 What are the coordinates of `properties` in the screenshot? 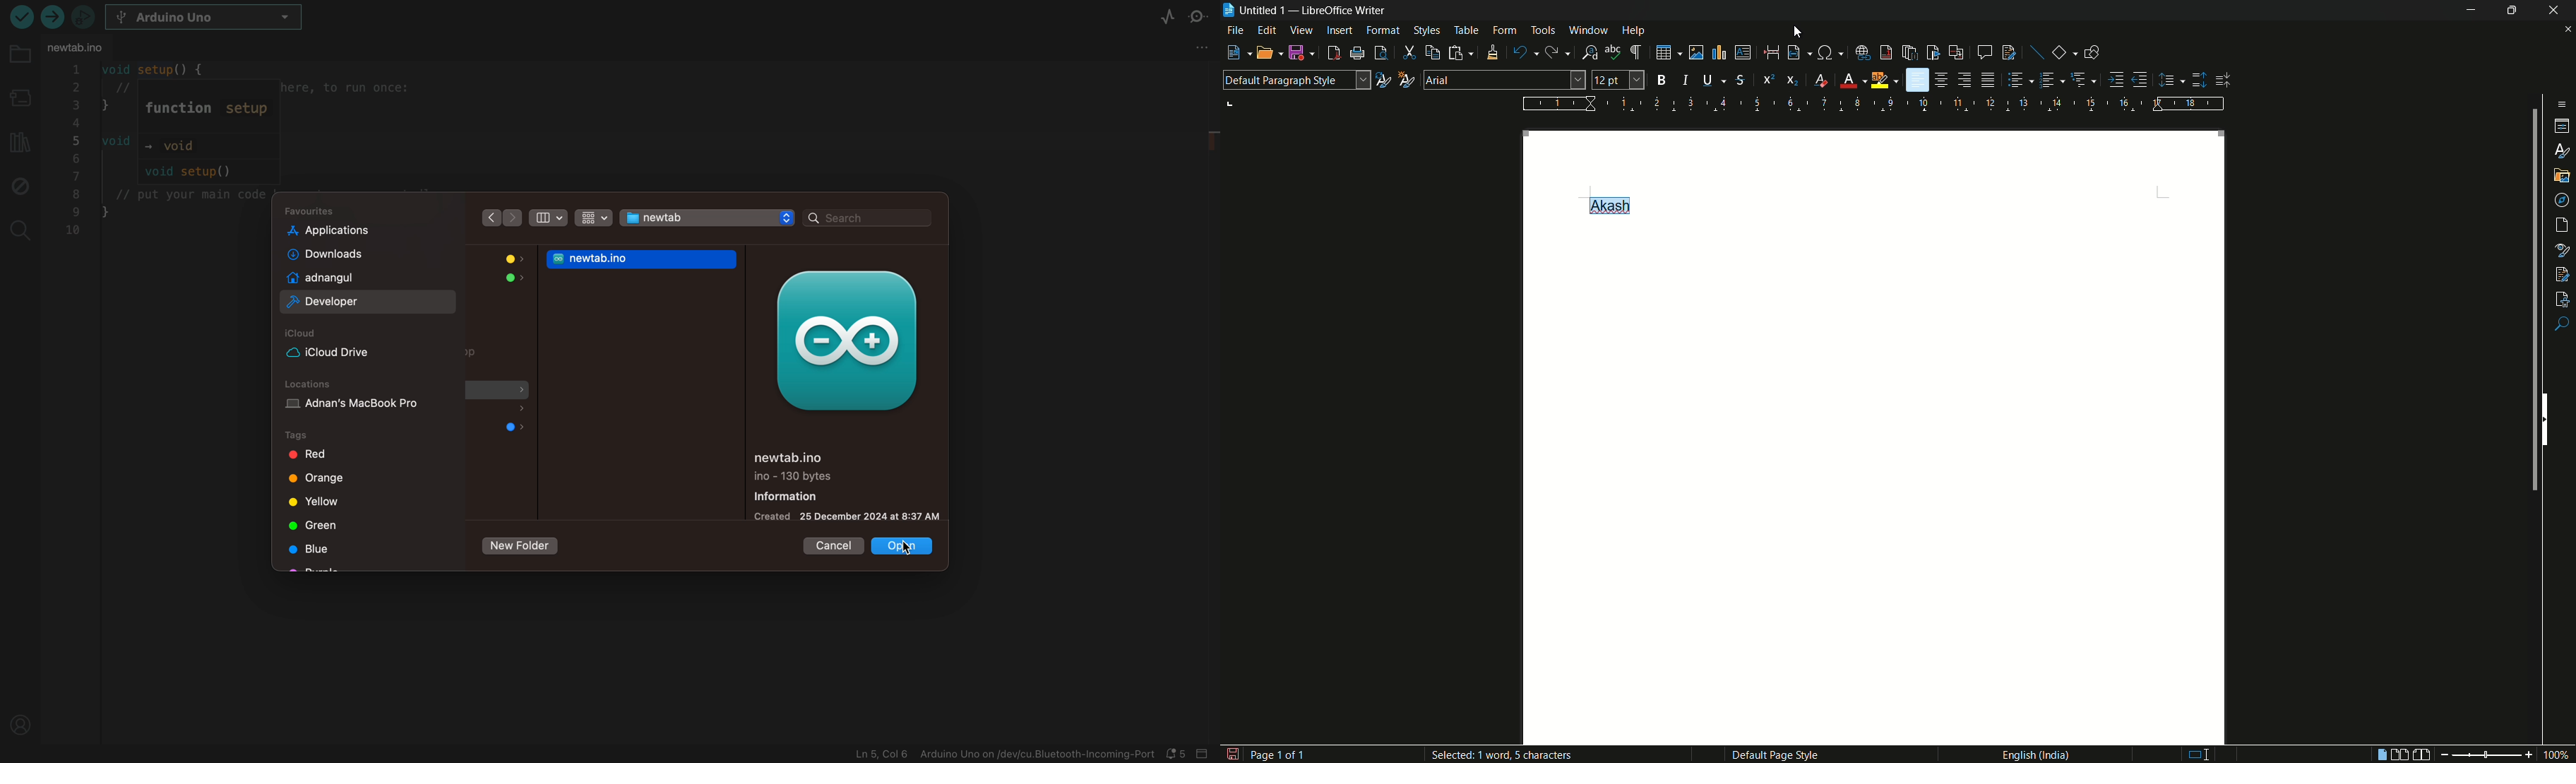 It's located at (2563, 126).